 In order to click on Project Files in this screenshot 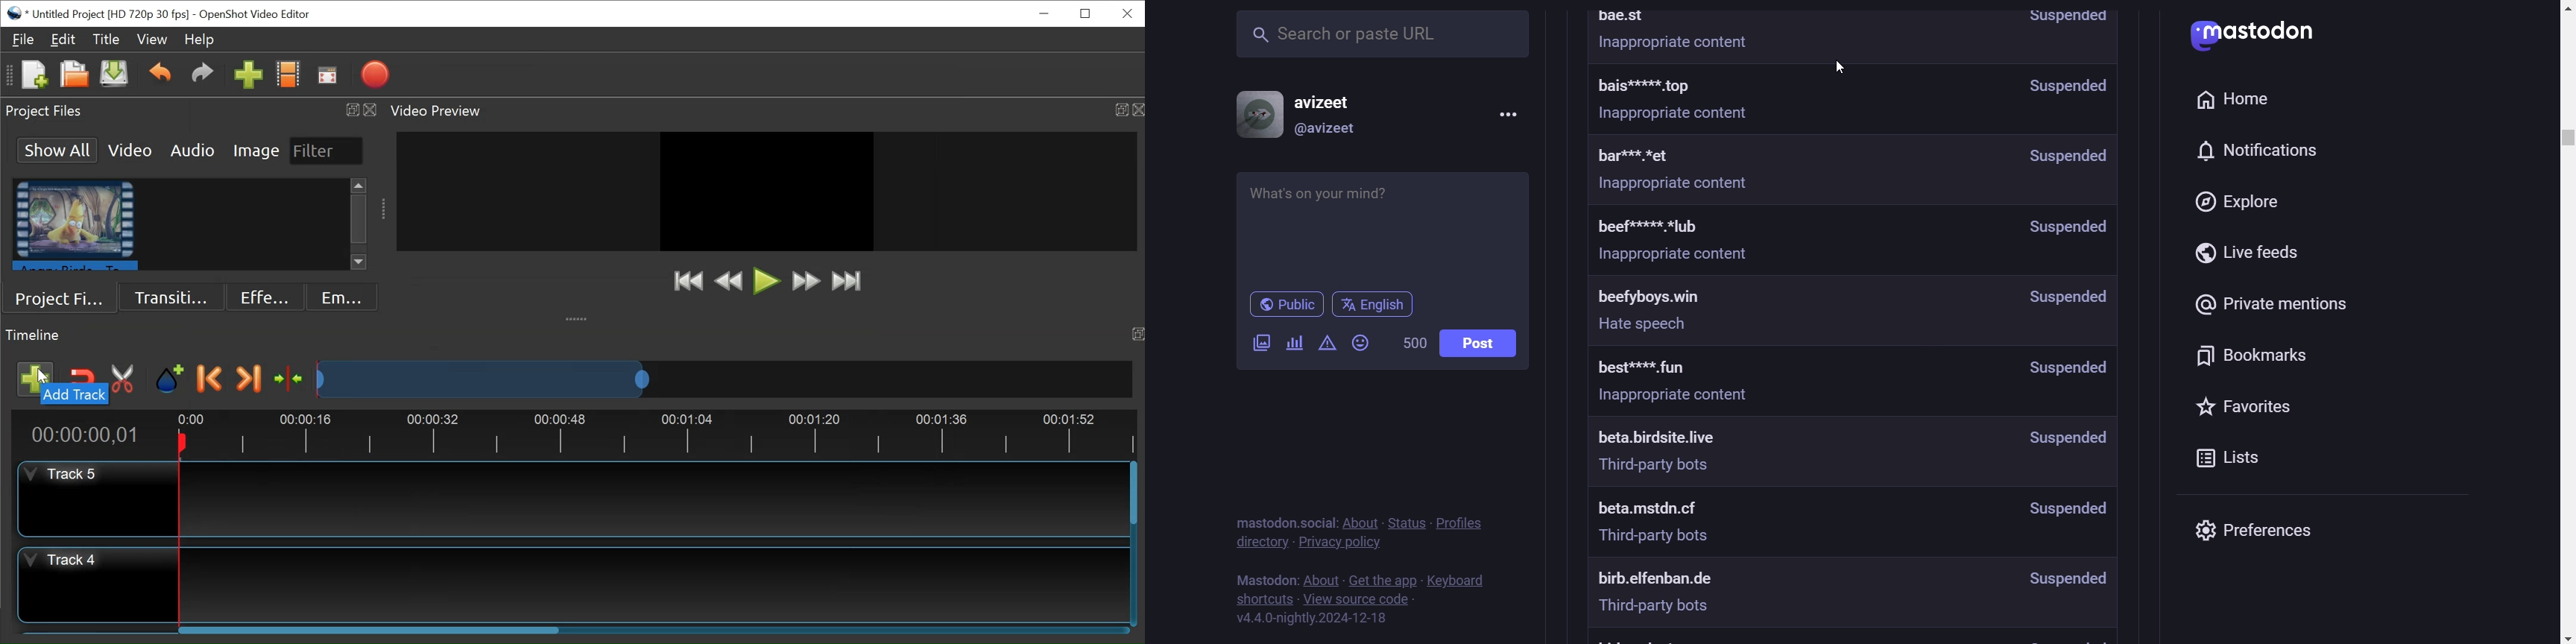, I will do `click(63, 298)`.